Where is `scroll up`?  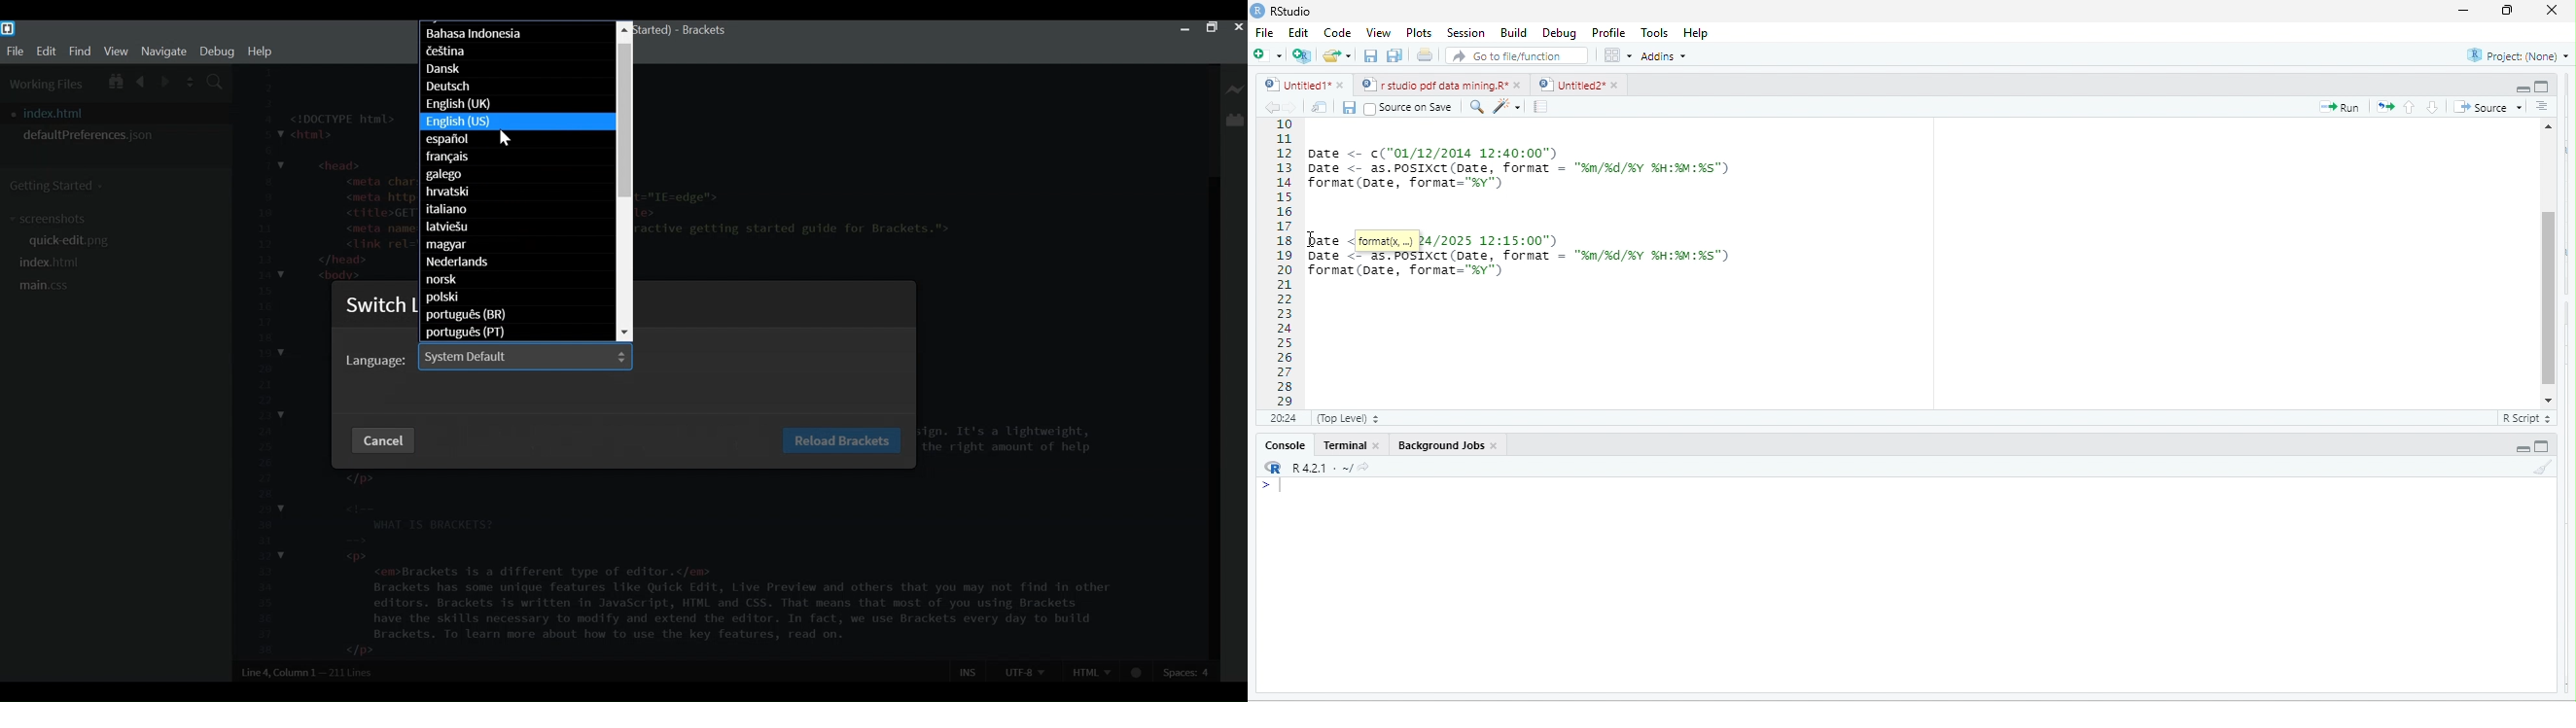 scroll up is located at coordinates (2550, 124).